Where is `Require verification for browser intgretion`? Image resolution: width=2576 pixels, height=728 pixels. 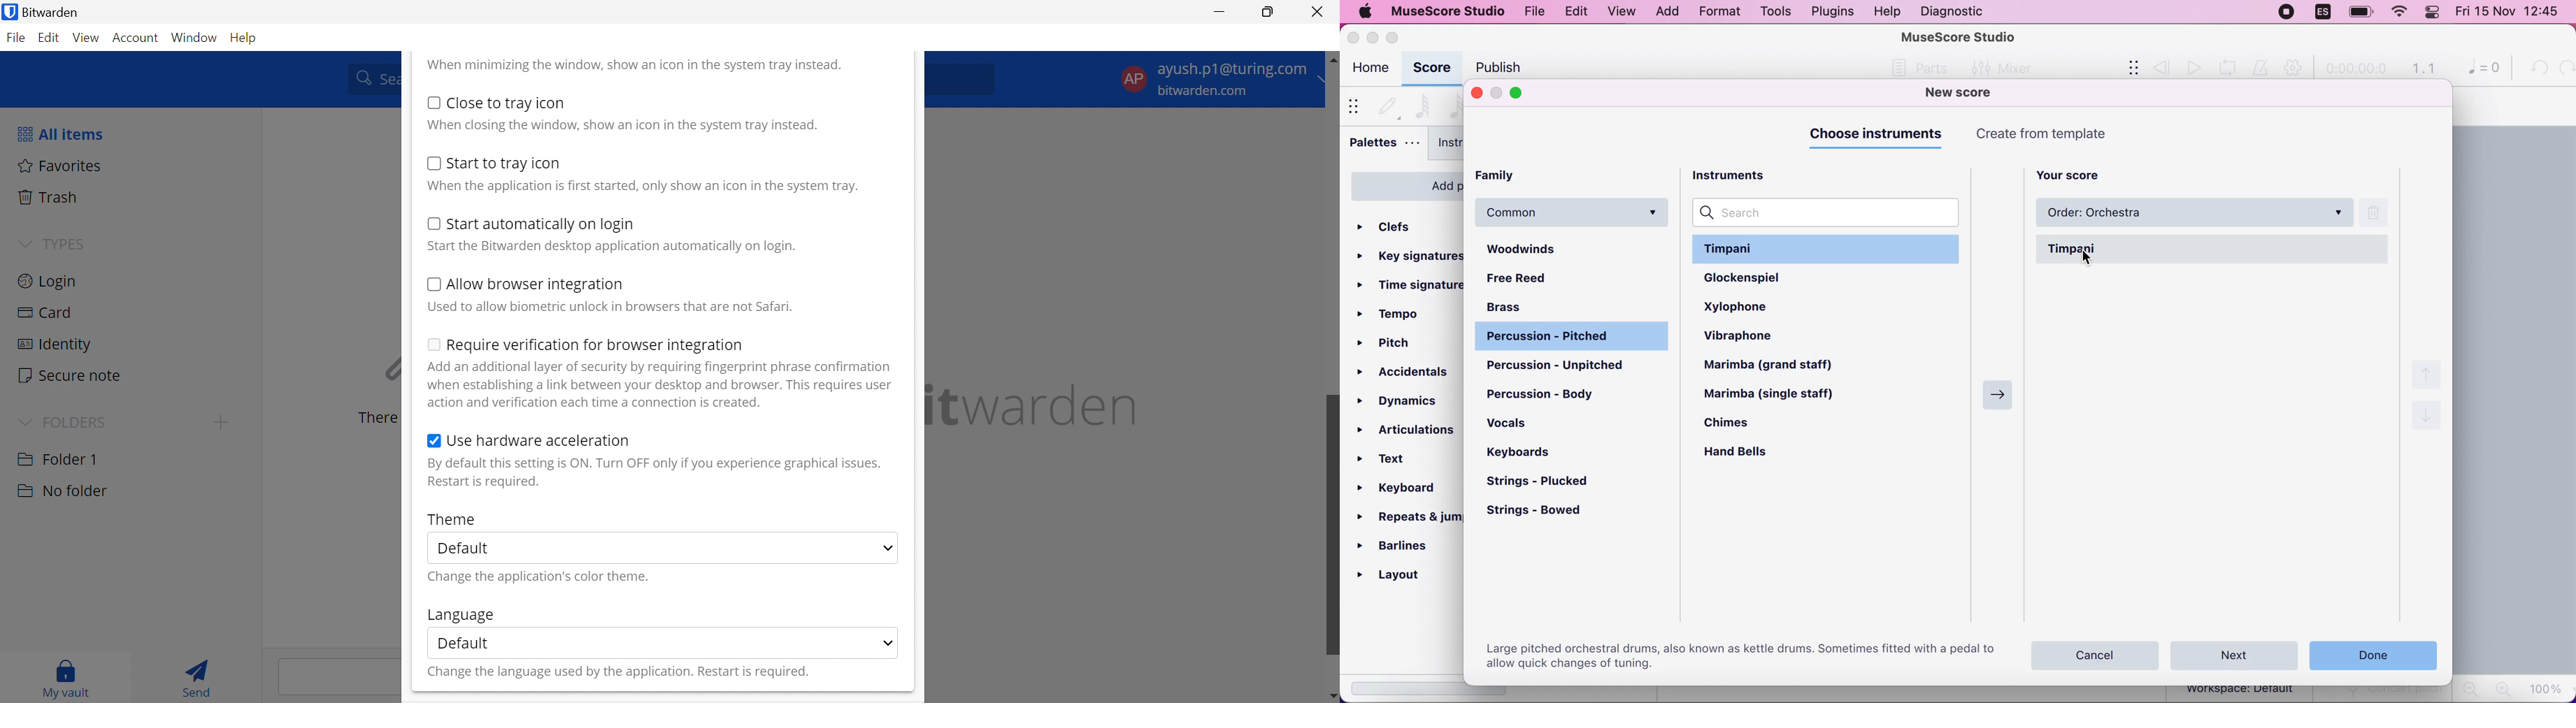
Require verification for browser intgretion is located at coordinates (596, 347).